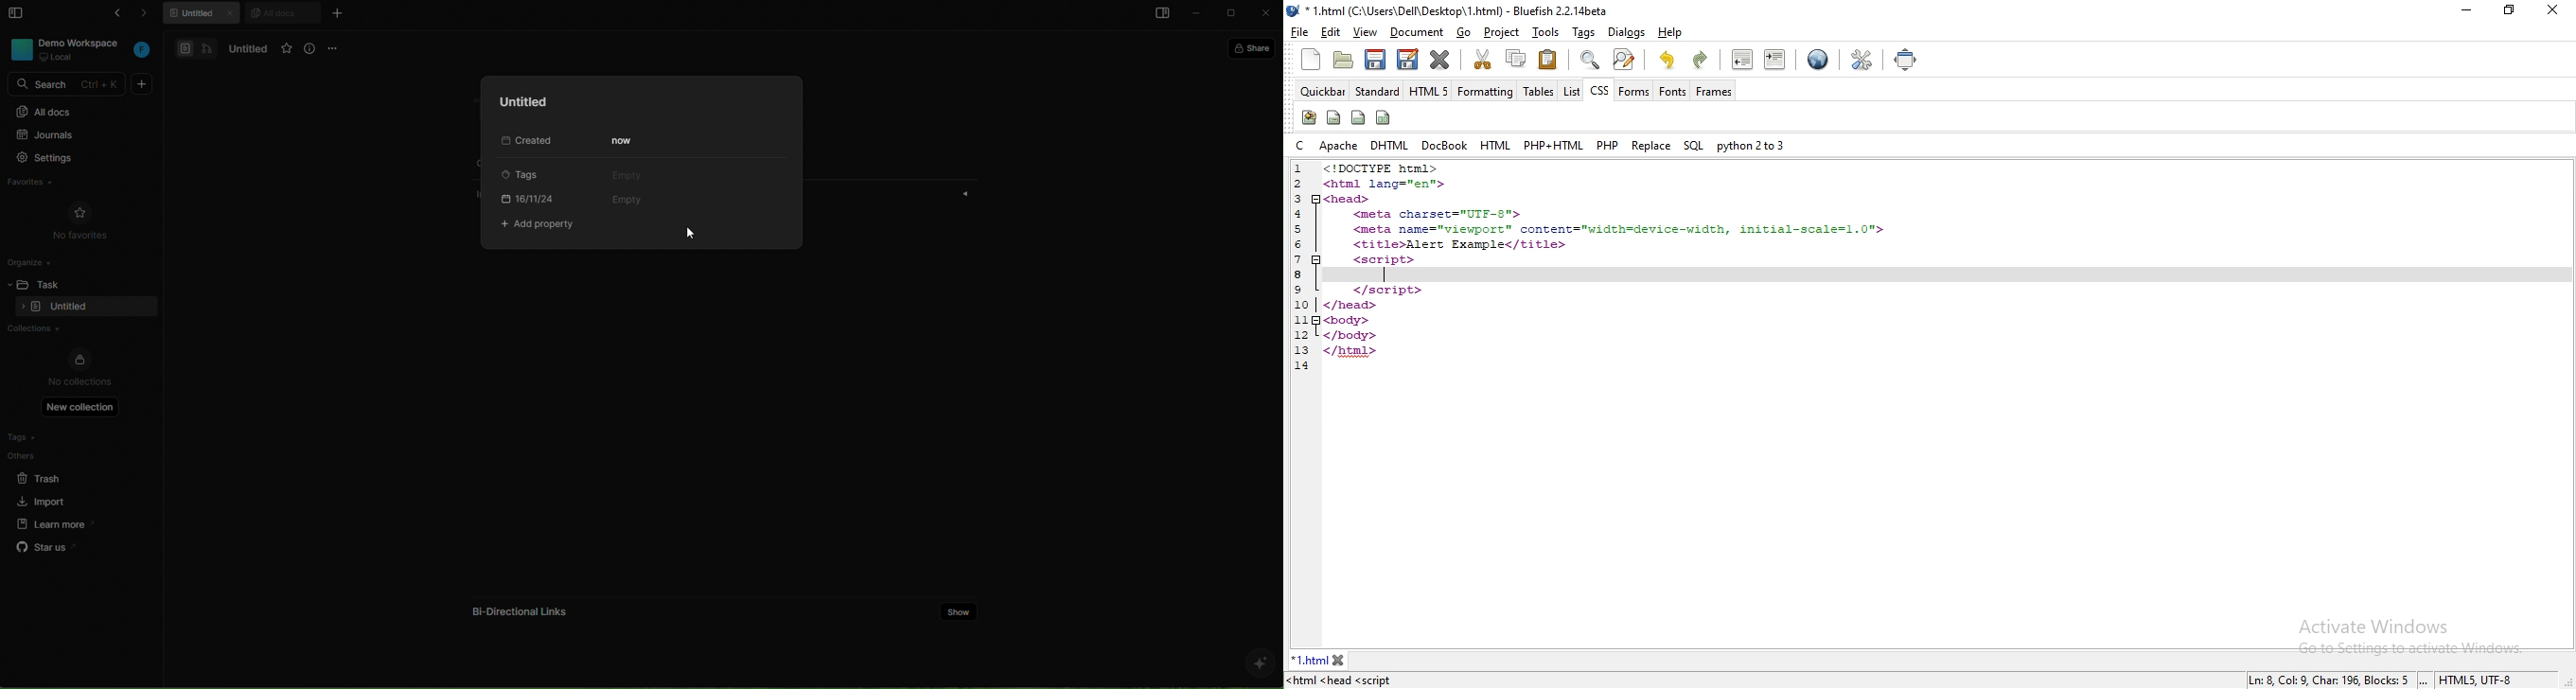 The image size is (2576, 700). Describe the element at coordinates (50, 476) in the screenshot. I see `trash` at that location.